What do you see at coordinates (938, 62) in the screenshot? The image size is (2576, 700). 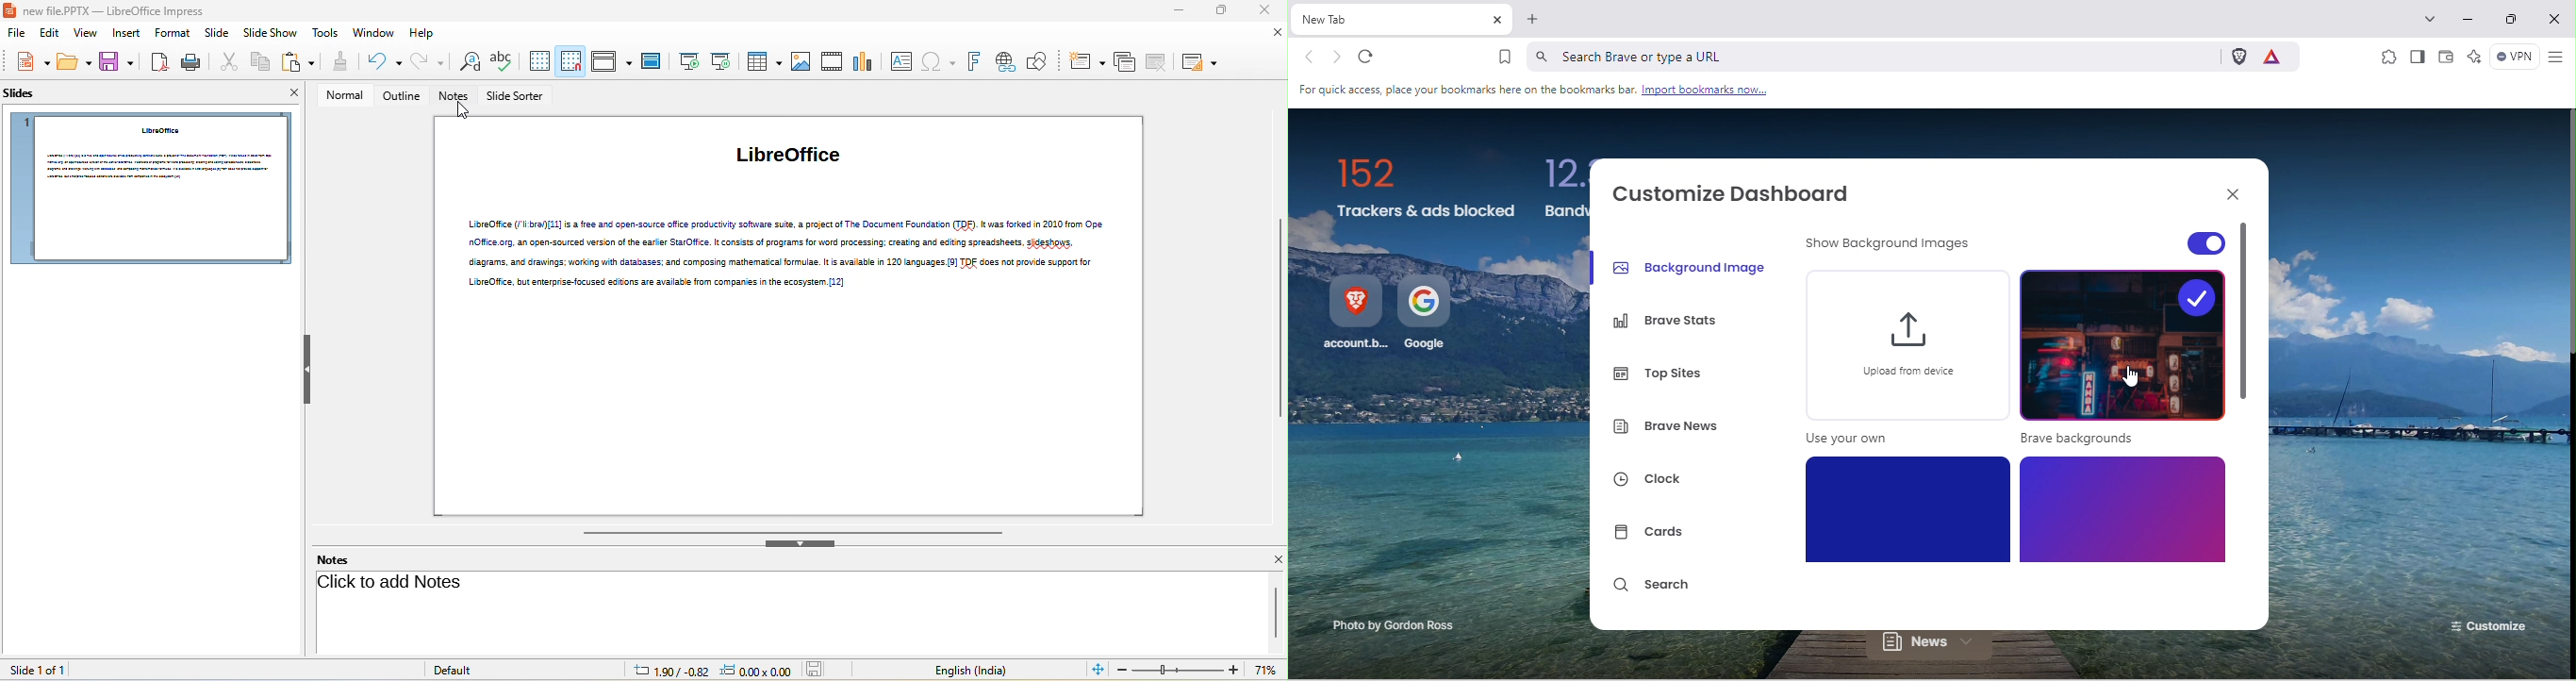 I see `special character` at bounding box center [938, 62].